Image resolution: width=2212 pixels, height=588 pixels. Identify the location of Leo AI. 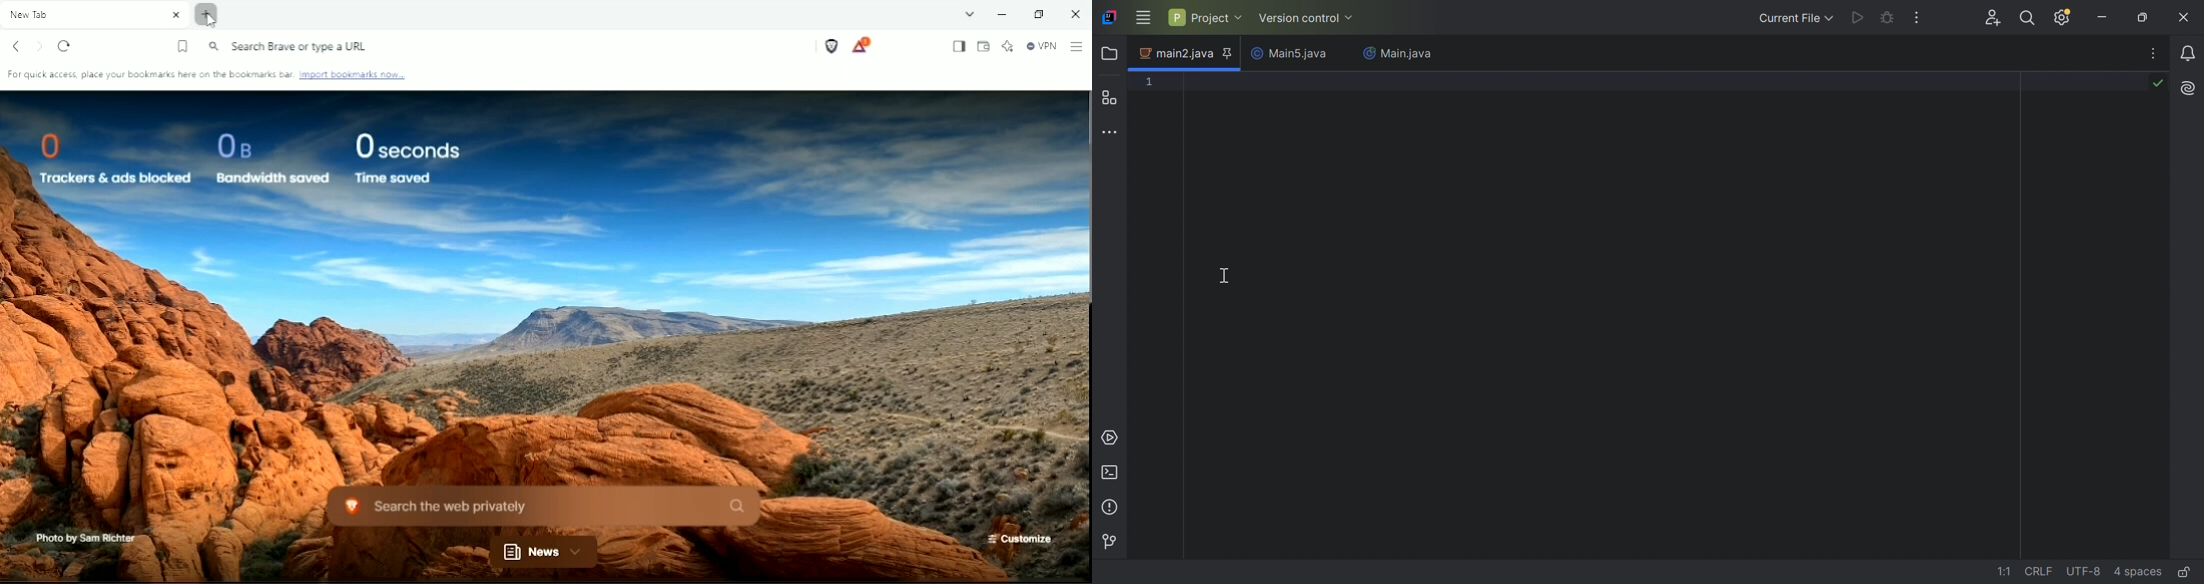
(1007, 46).